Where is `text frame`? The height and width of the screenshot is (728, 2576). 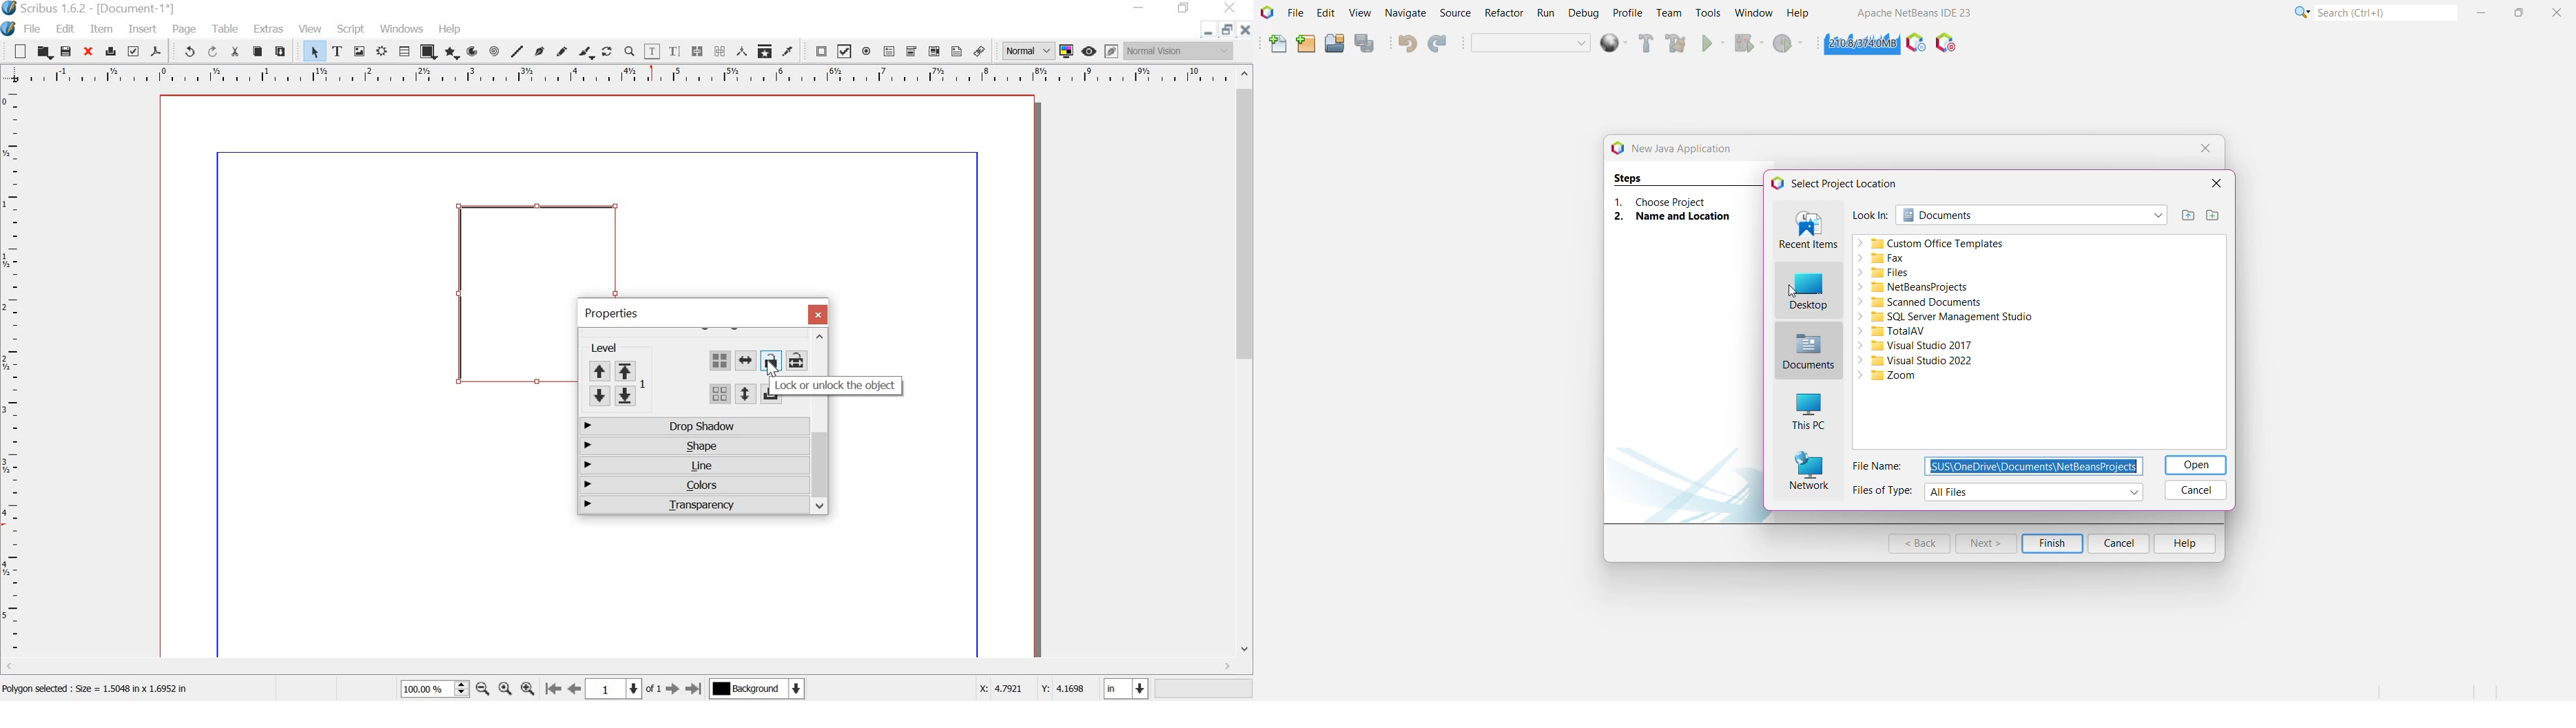
text frame is located at coordinates (341, 52).